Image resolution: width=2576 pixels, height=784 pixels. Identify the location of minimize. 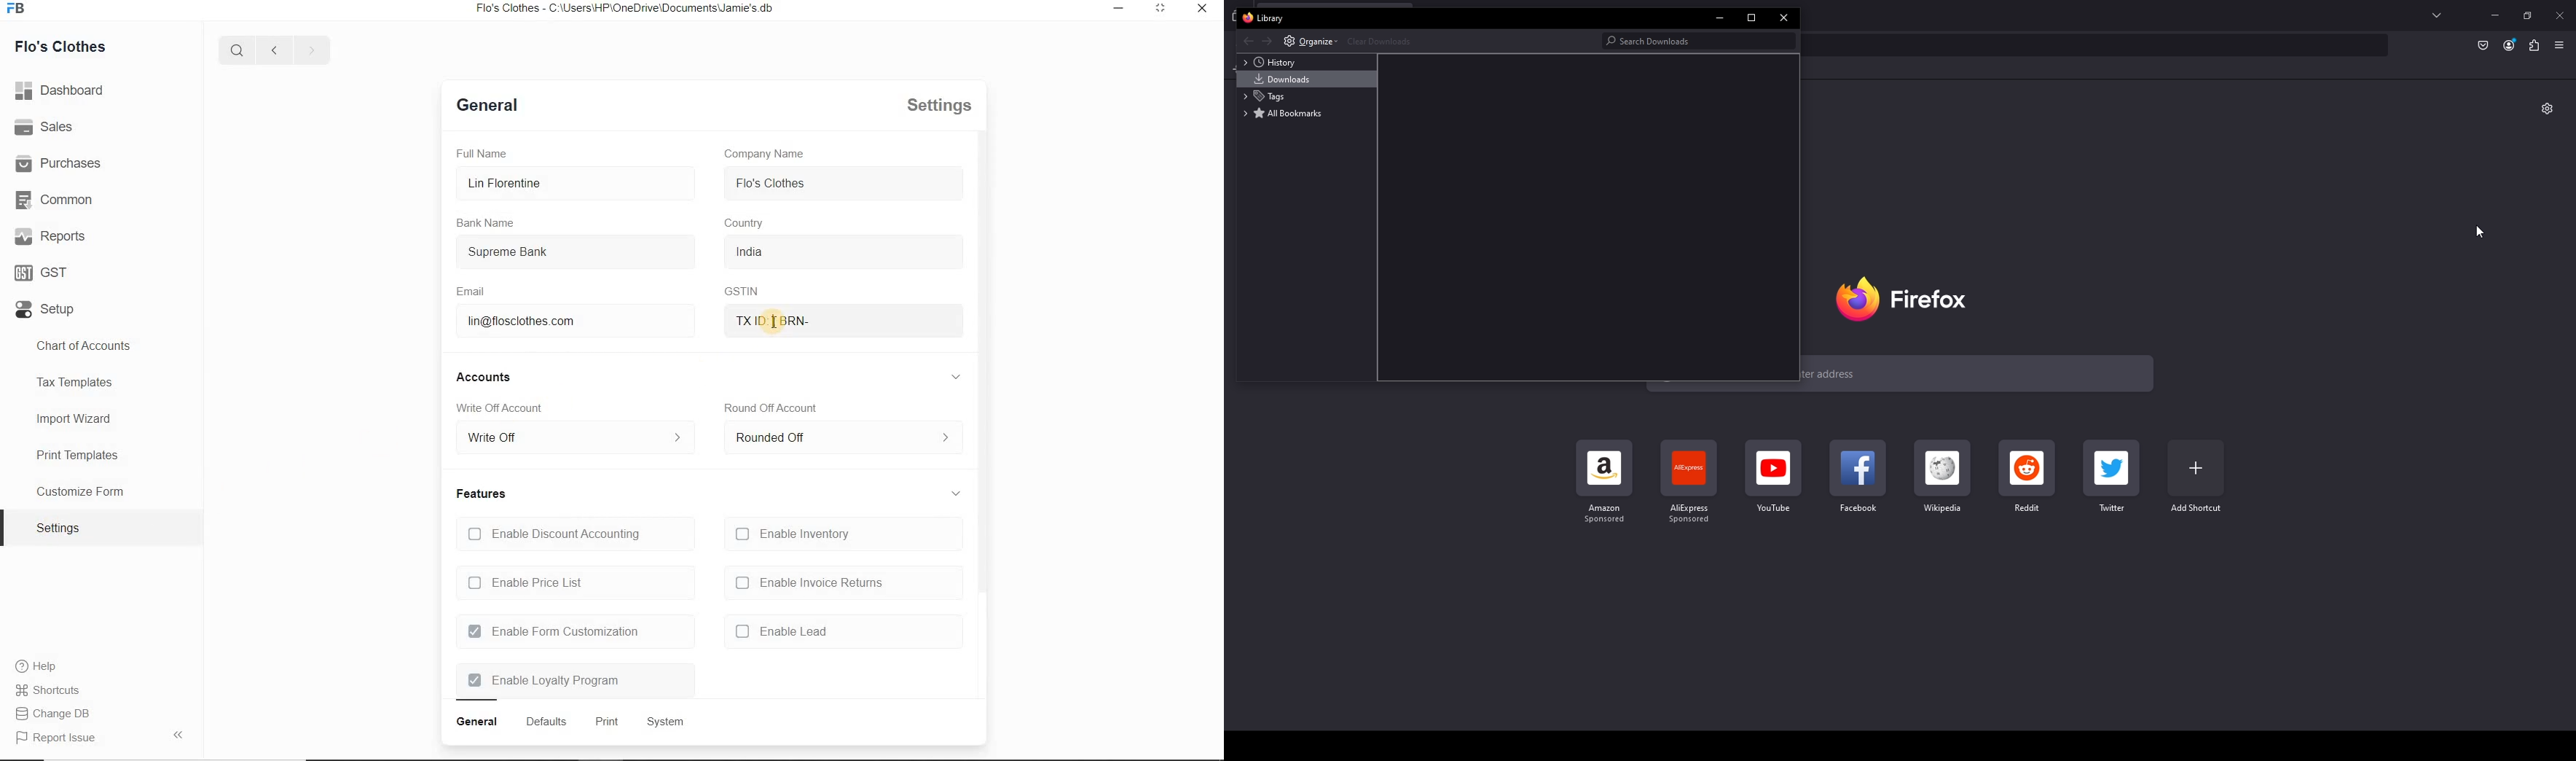
(1161, 10).